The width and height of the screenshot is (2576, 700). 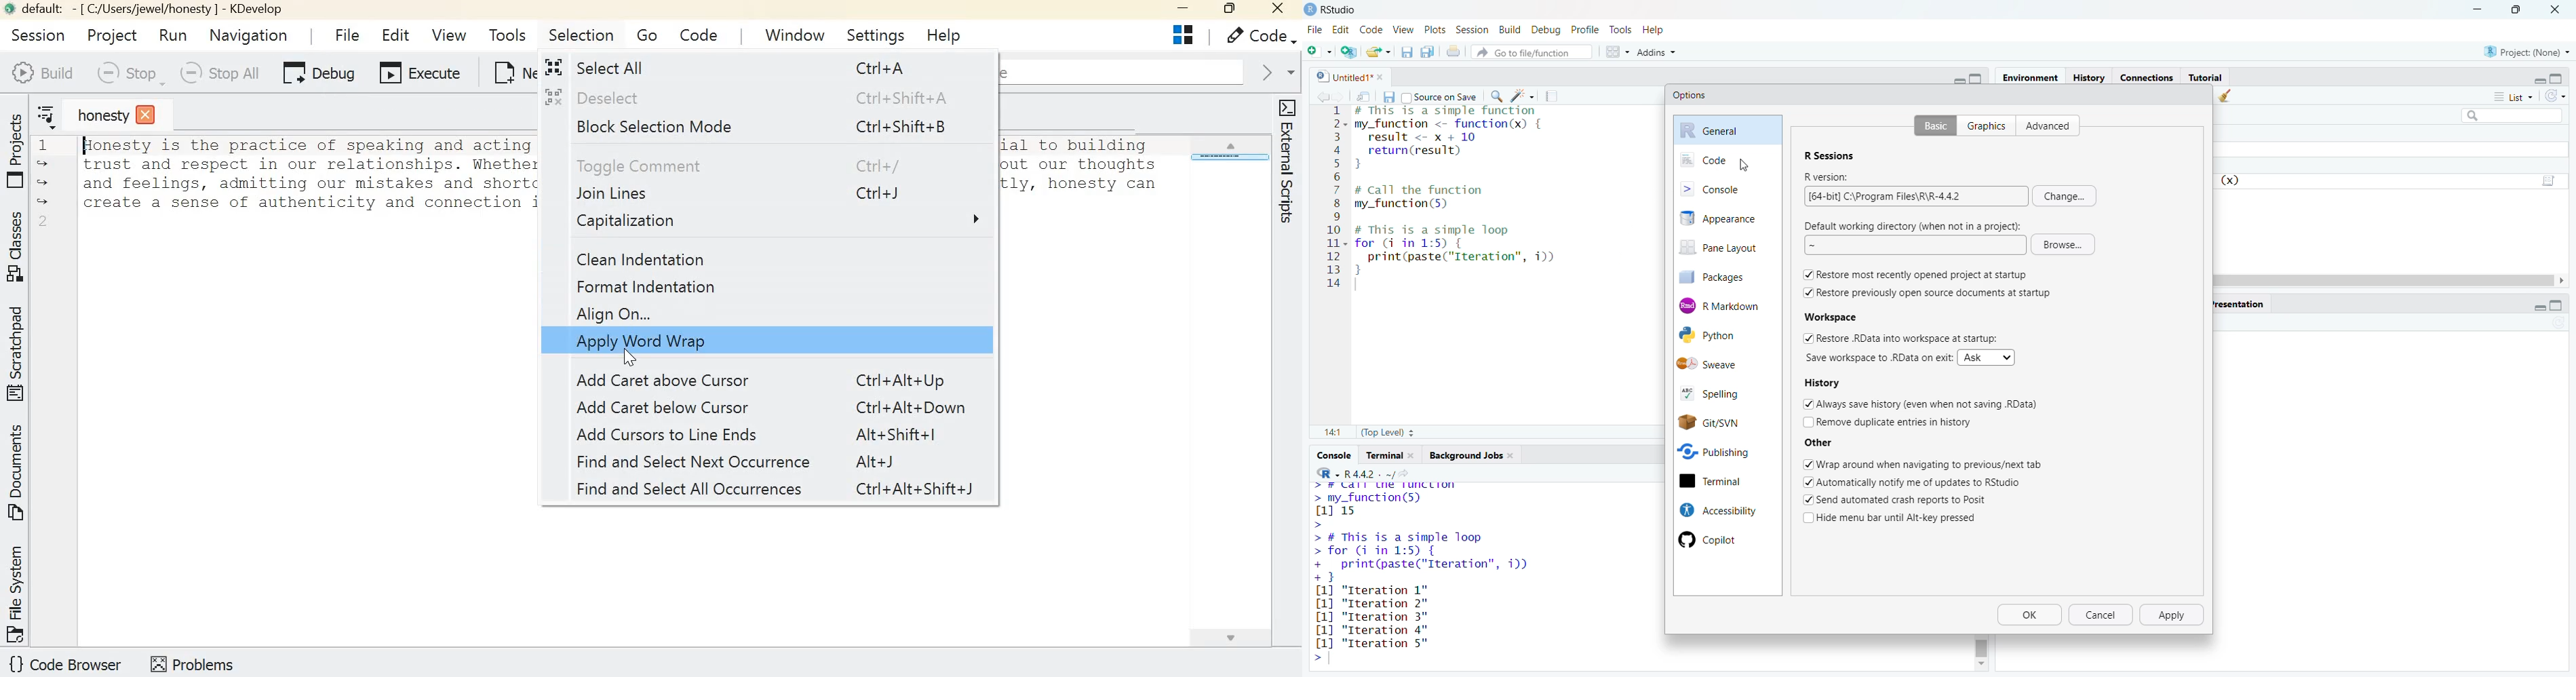 What do you see at coordinates (1986, 124) in the screenshot?
I see `graphics` at bounding box center [1986, 124].